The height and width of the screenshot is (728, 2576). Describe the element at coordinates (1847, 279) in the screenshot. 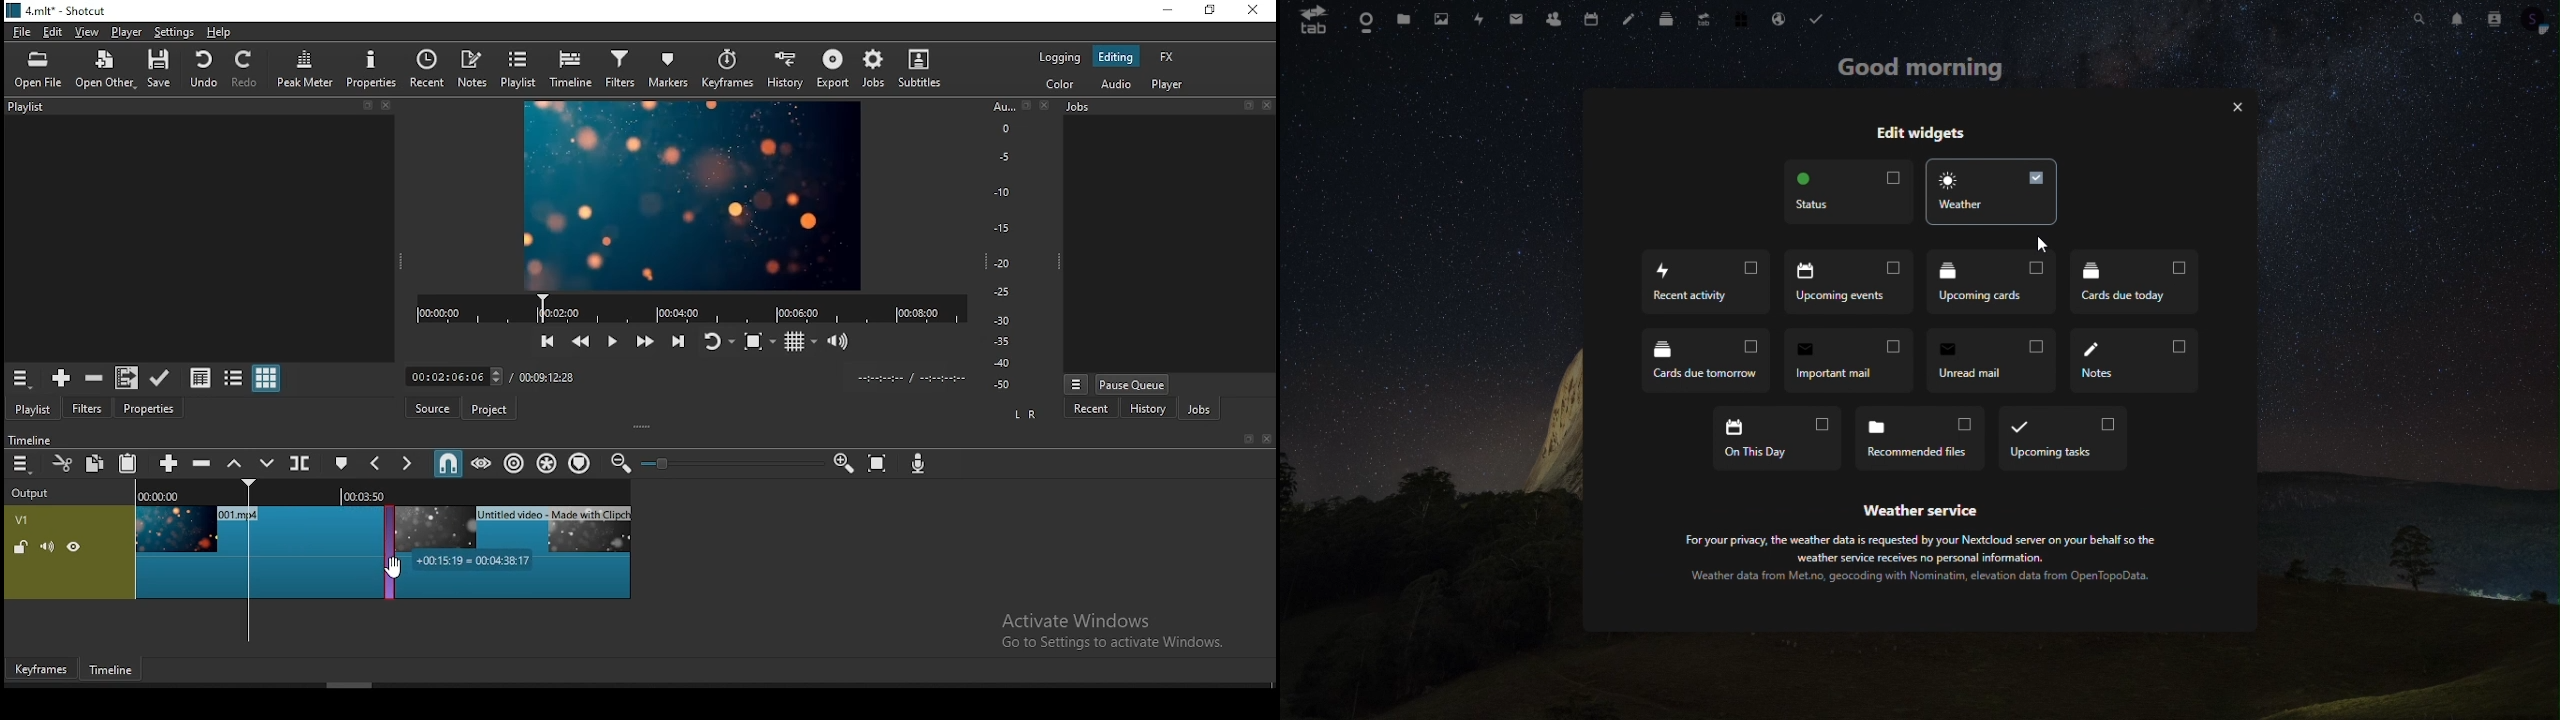

I see `upcoming events` at that location.